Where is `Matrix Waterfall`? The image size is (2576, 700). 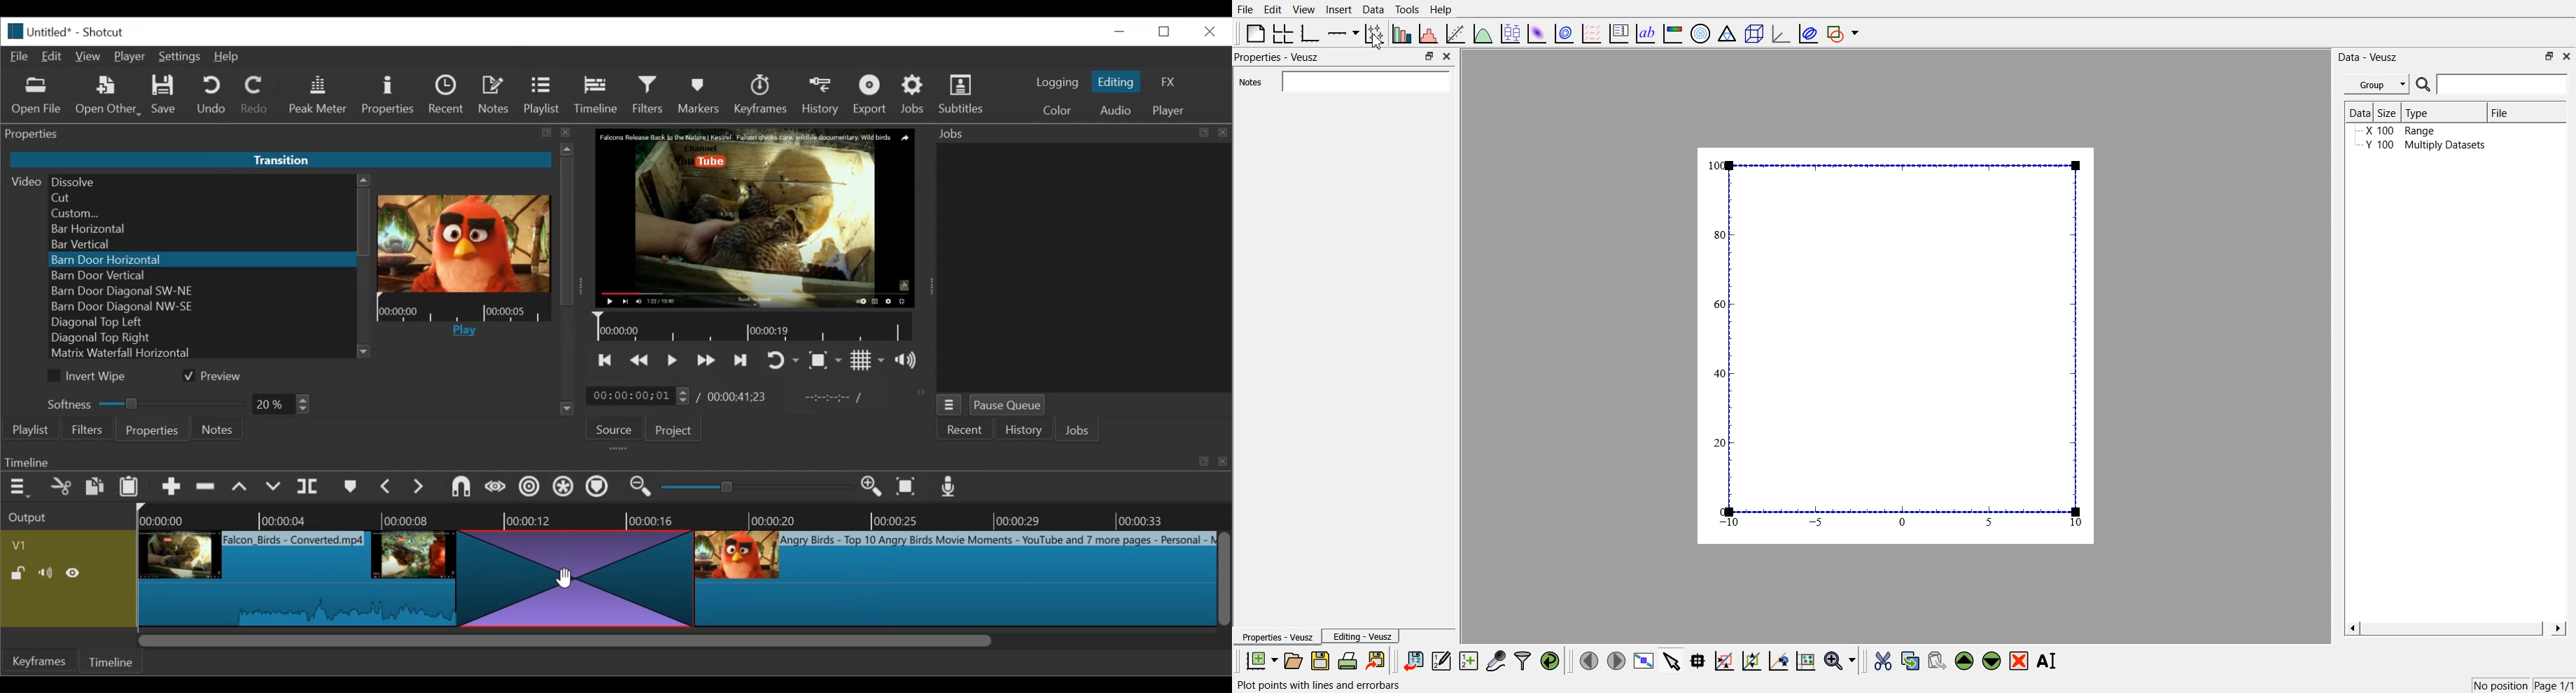
Matrix Waterfall is located at coordinates (202, 354).